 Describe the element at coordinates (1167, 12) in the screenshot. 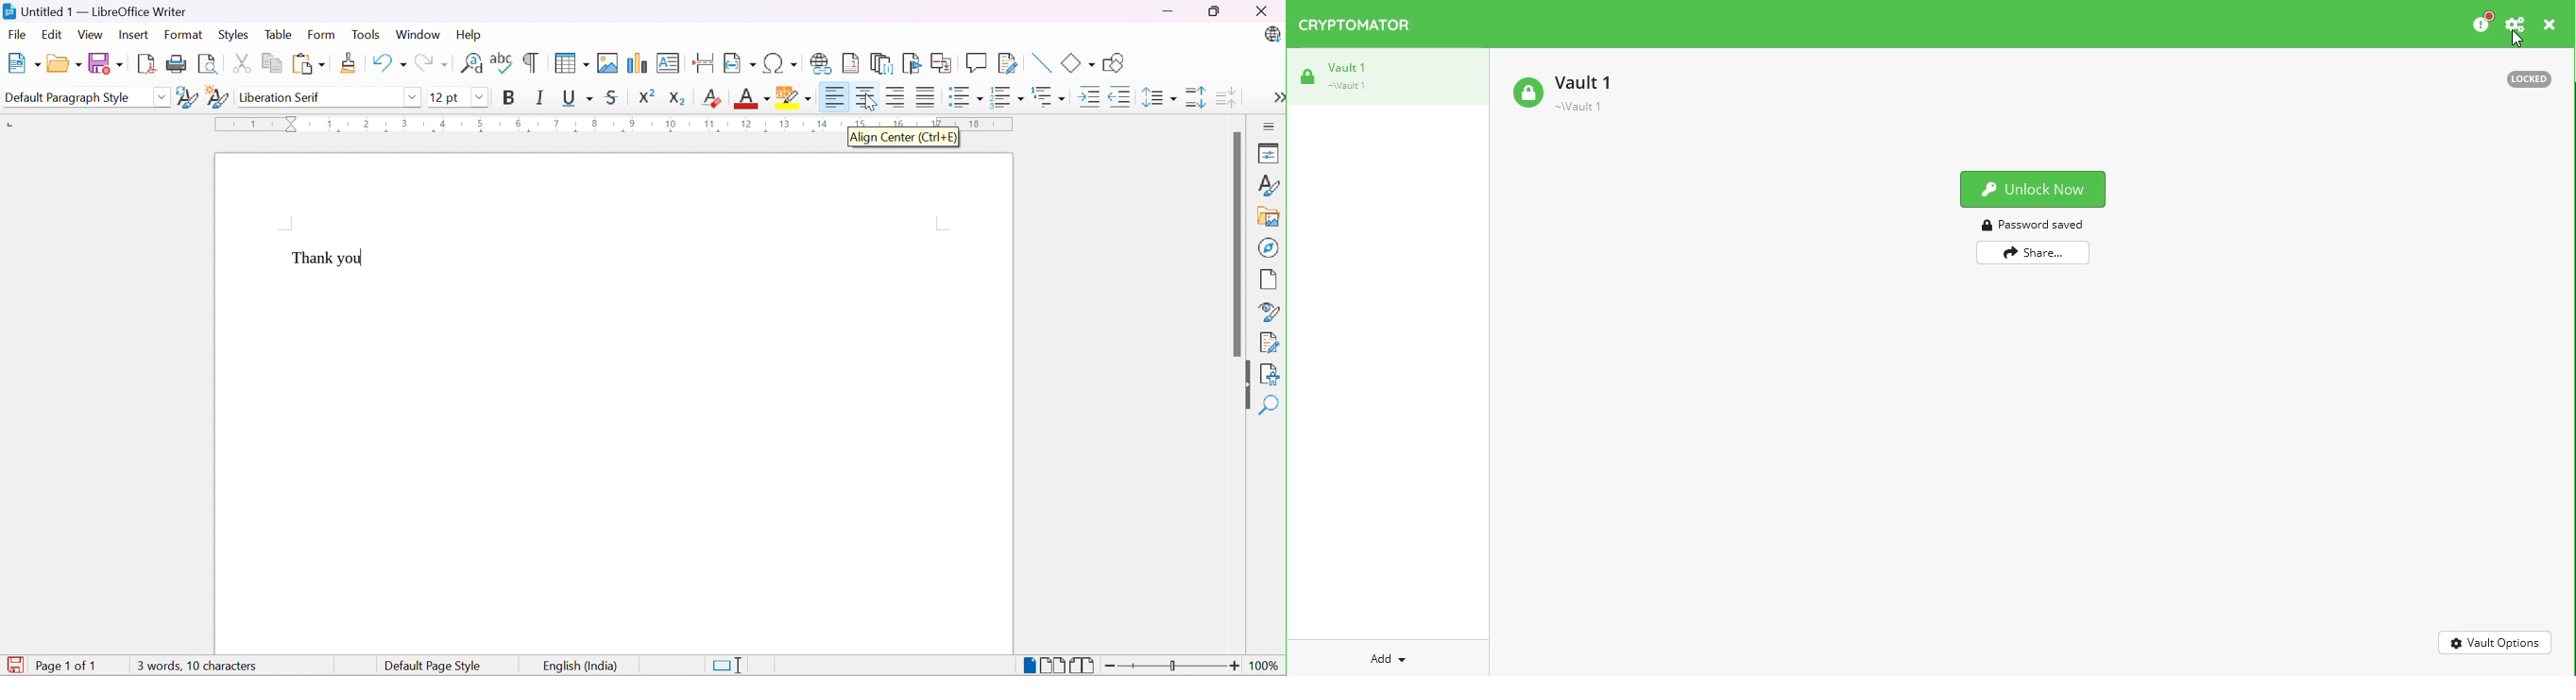

I see `Minimize` at that location.